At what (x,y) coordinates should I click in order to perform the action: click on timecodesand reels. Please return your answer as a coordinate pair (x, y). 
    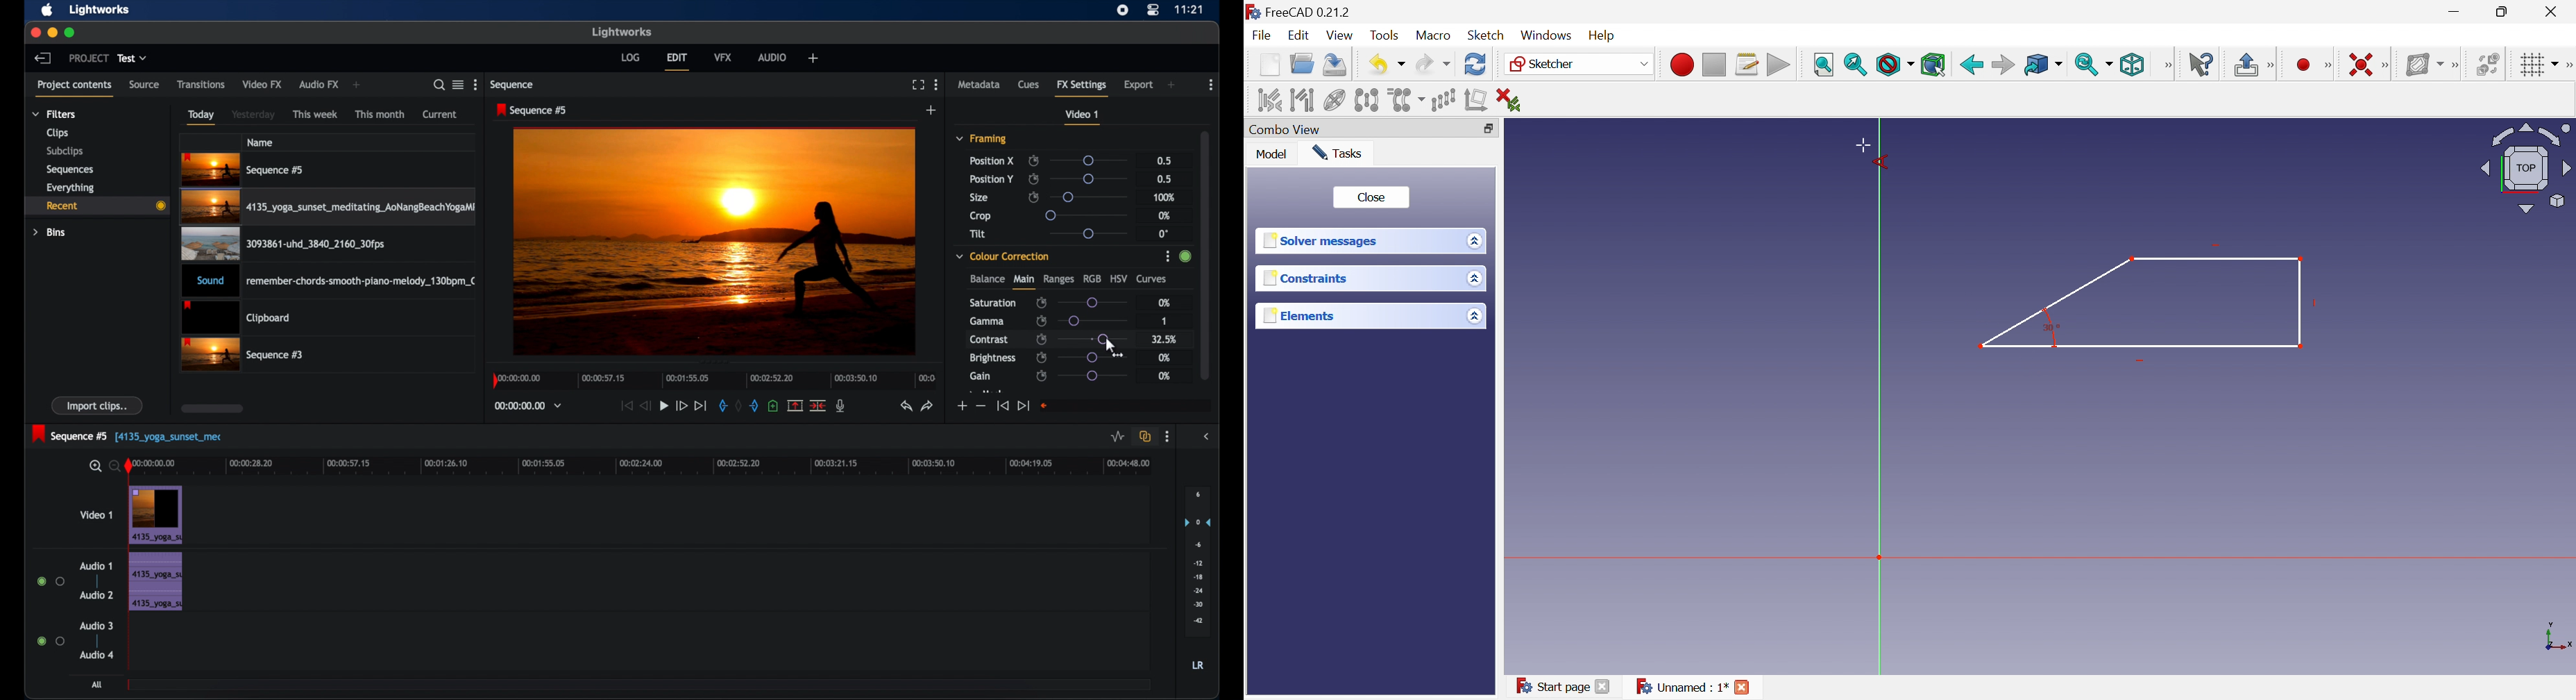
    Looking at the image, I should click on (529, 406).